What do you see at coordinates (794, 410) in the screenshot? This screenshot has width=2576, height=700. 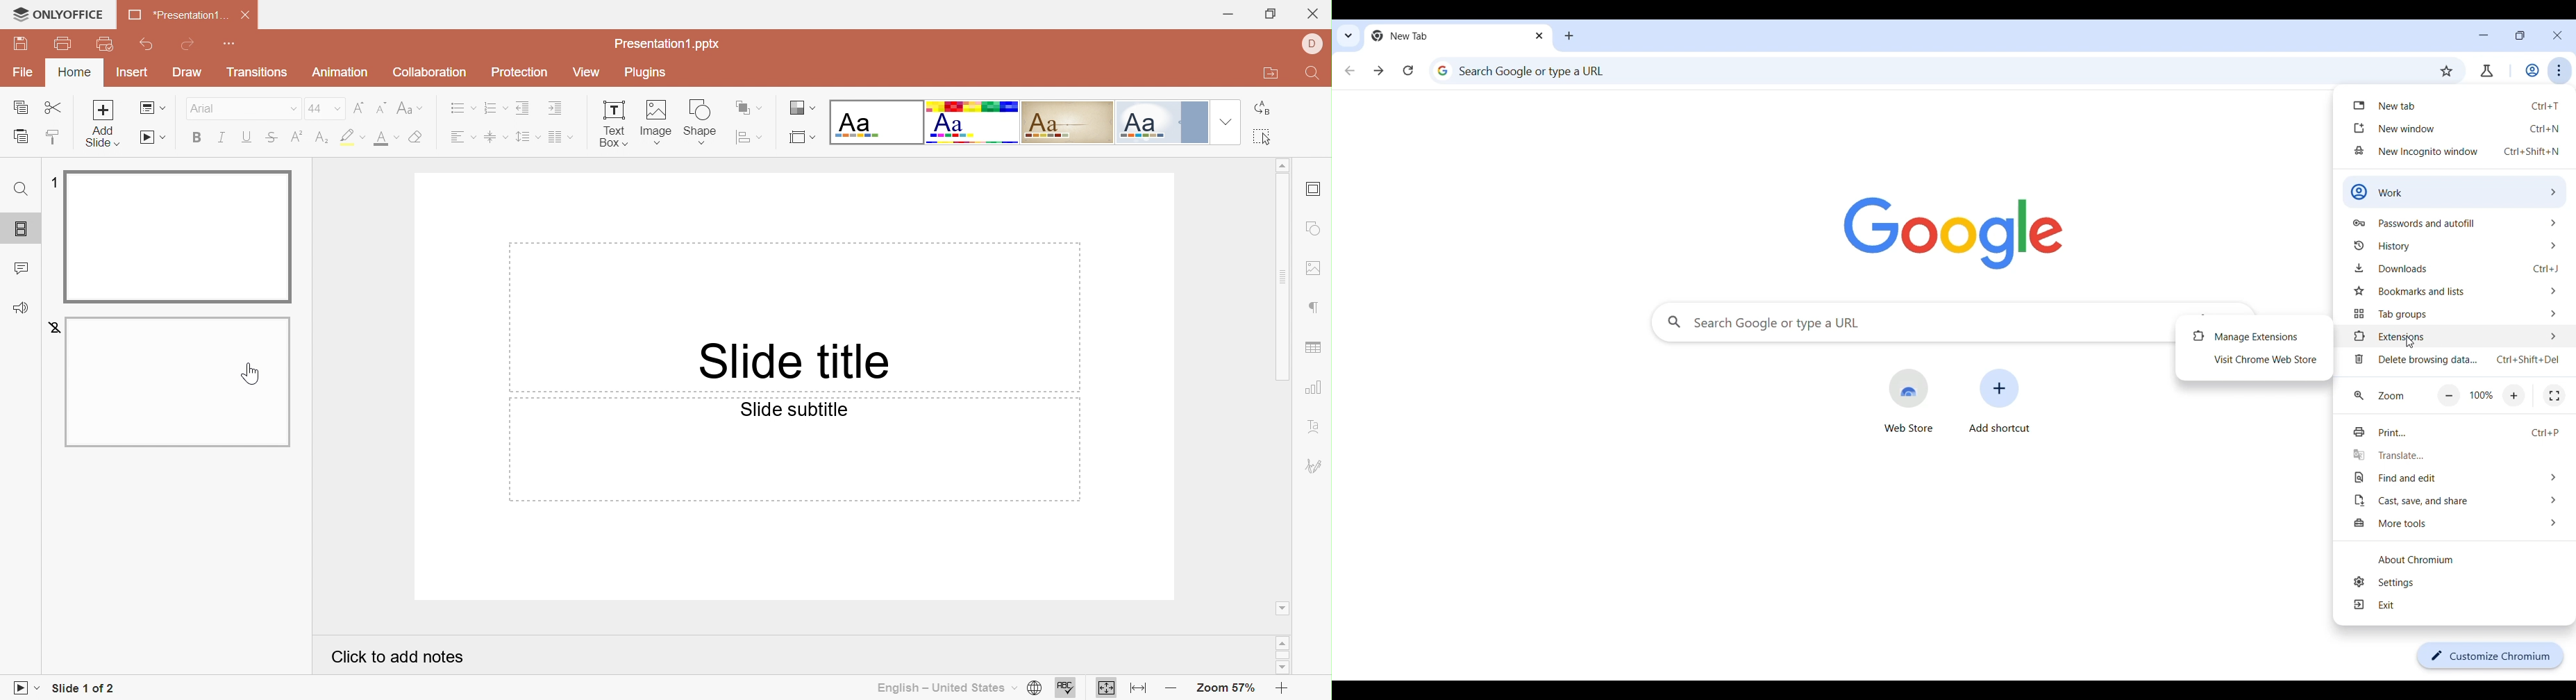 I see `Slide subtitle` at bounding box center [794, 410].